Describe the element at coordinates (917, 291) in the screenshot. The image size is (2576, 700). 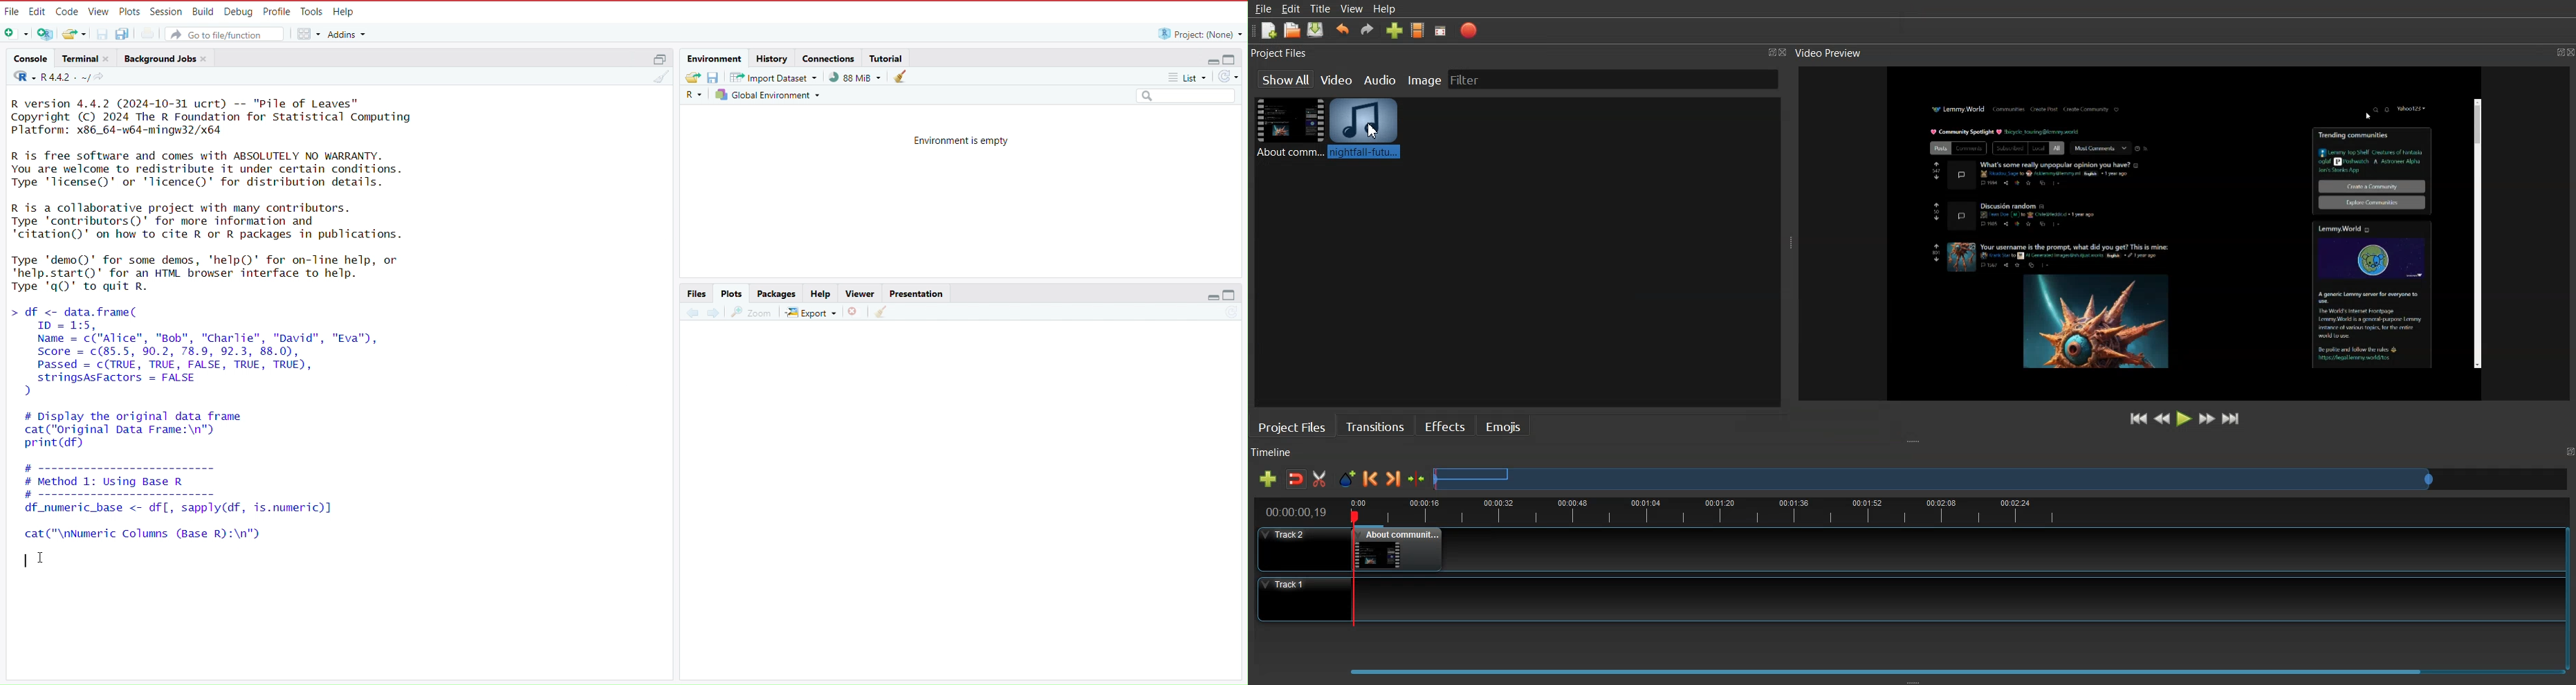
I see `Presentation` at that location.